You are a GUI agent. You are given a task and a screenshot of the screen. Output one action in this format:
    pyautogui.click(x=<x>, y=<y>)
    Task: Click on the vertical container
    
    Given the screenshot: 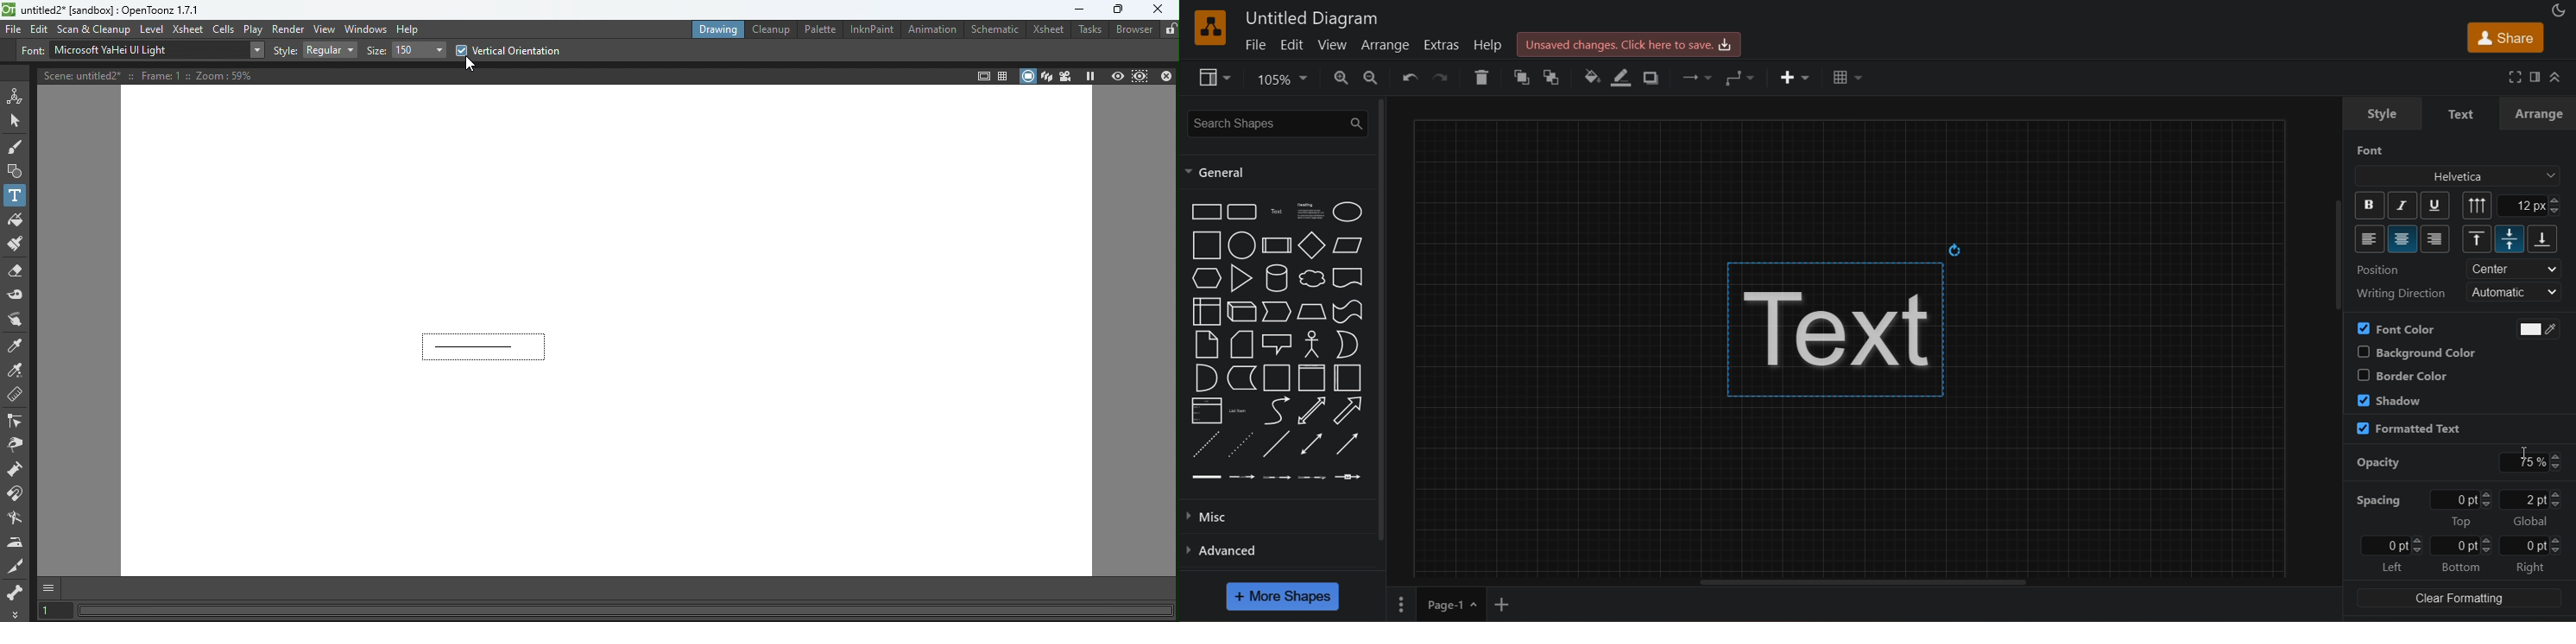 What is the action you would take?
    pyautogui.click(x=1312, y=377)
    